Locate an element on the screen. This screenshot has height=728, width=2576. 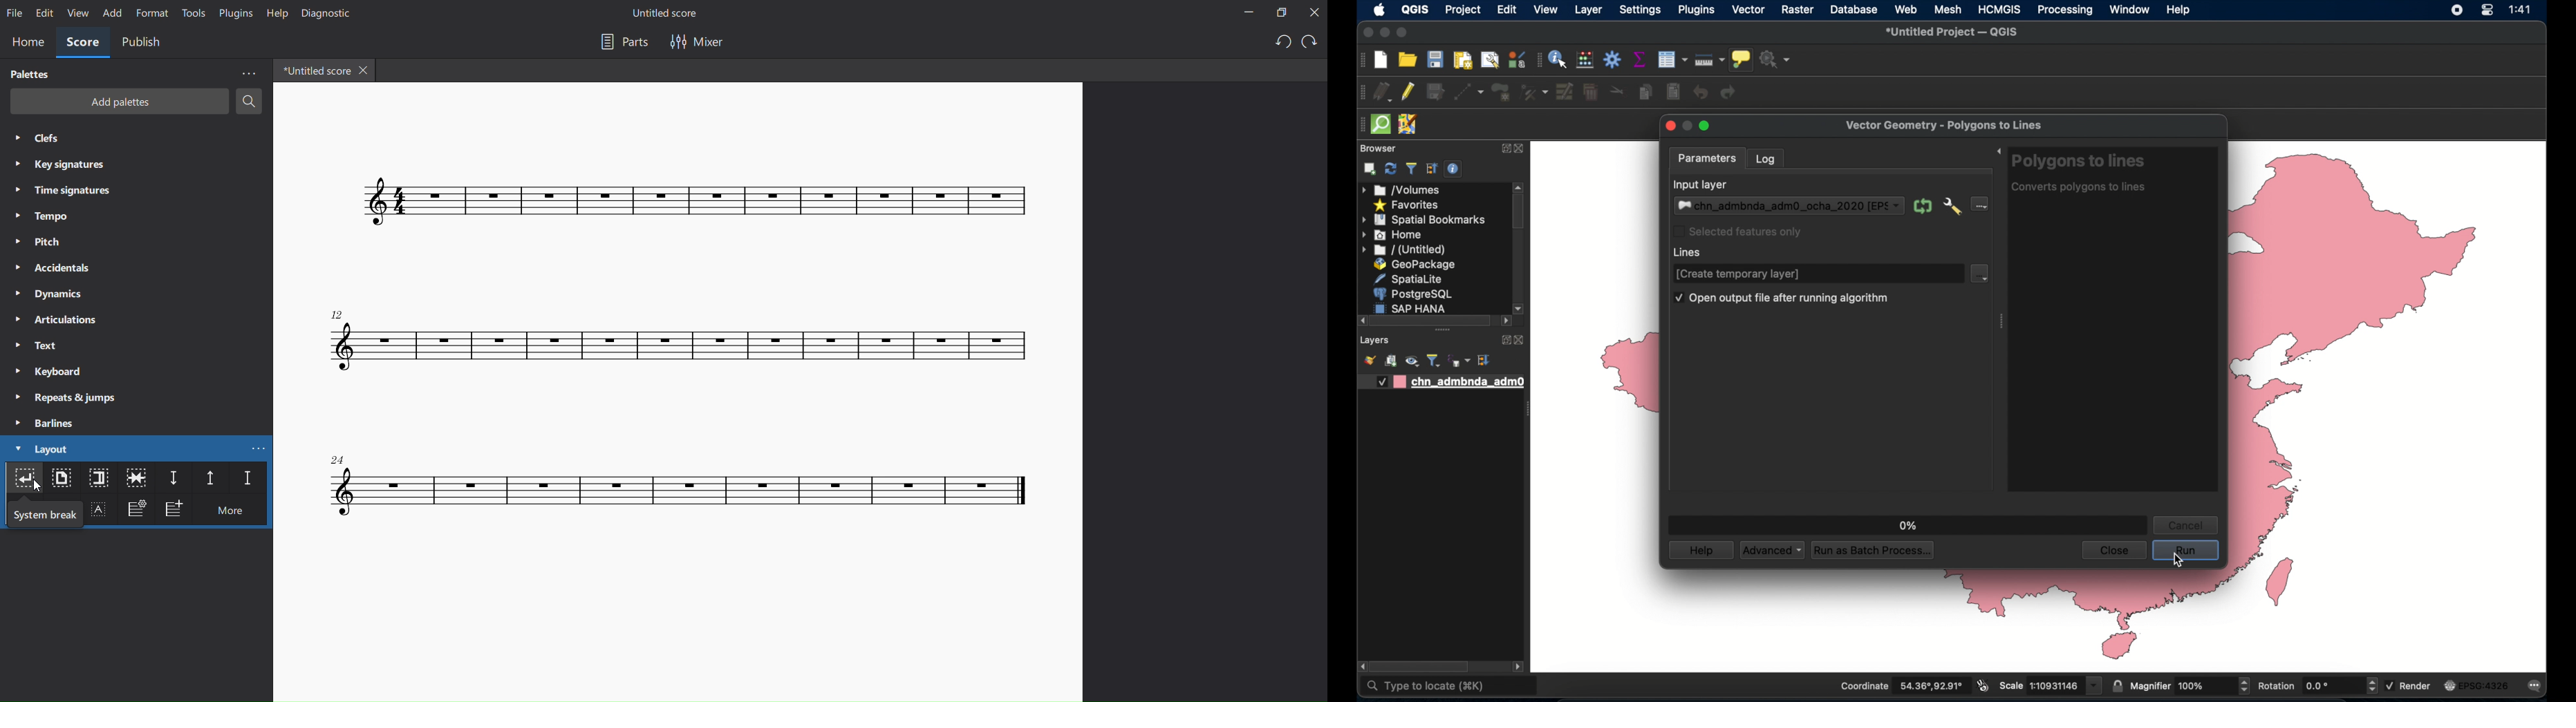
keyboard is located at coordinates (48, 372).